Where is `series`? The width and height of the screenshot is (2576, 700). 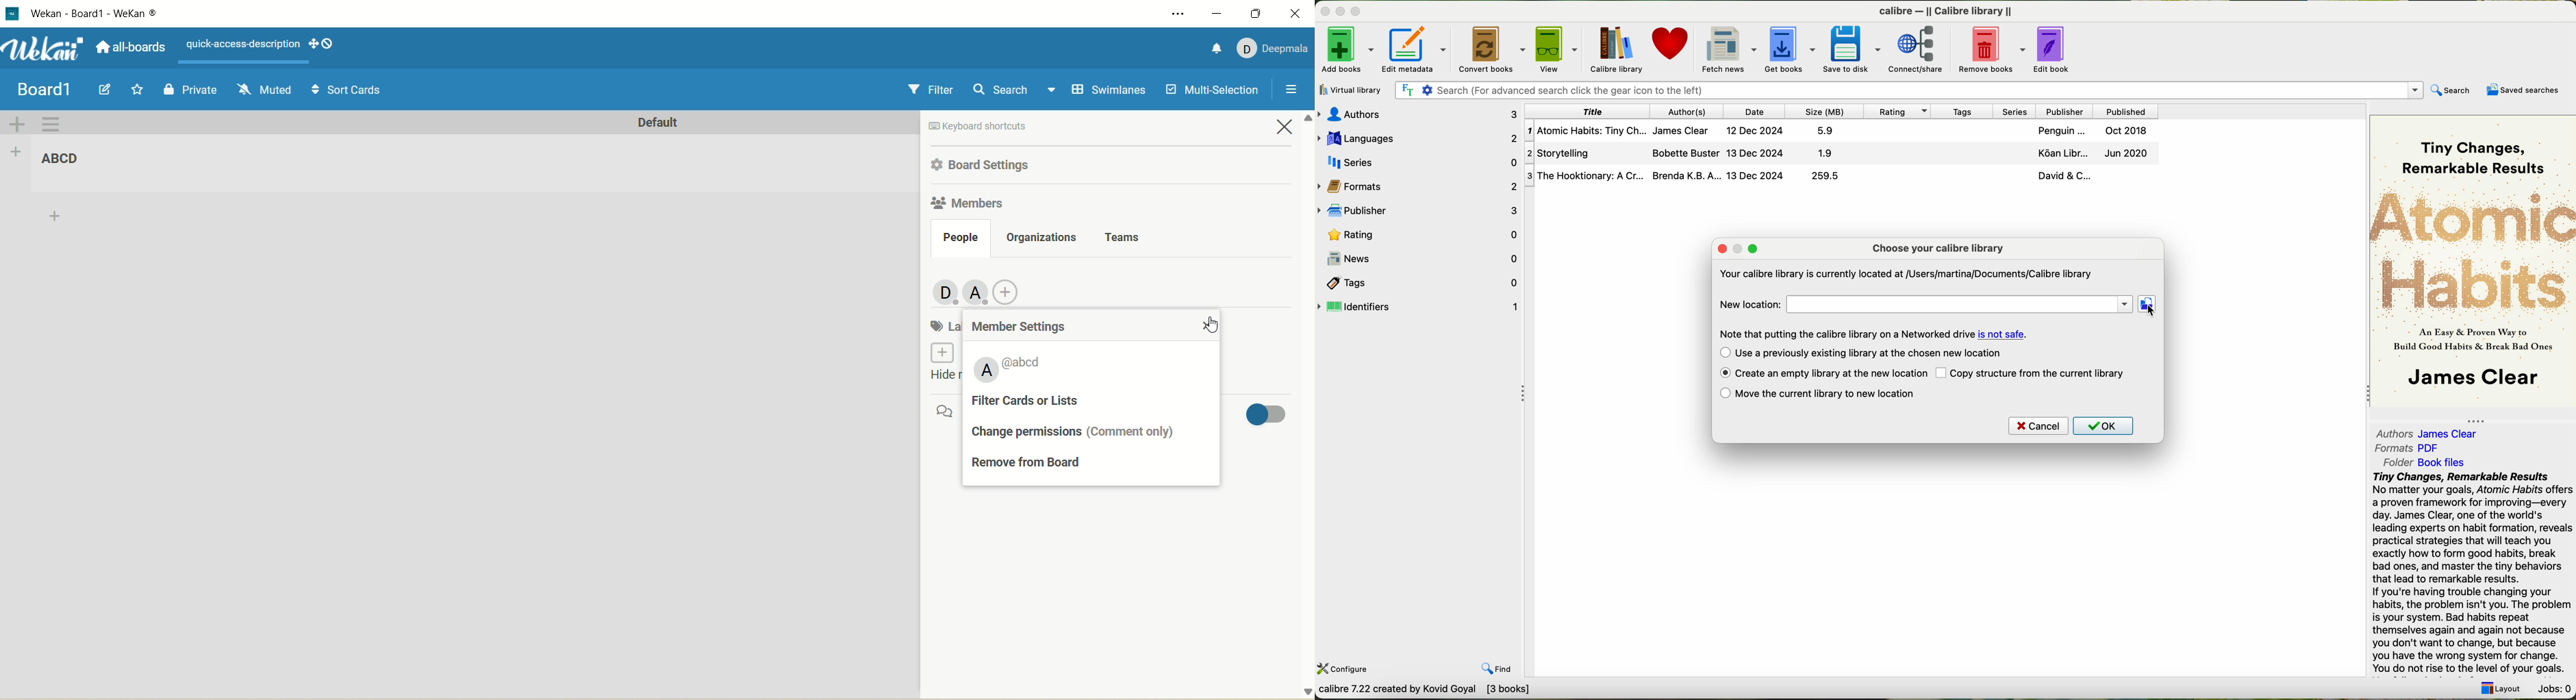
series is located at coordinates (2012, 110).